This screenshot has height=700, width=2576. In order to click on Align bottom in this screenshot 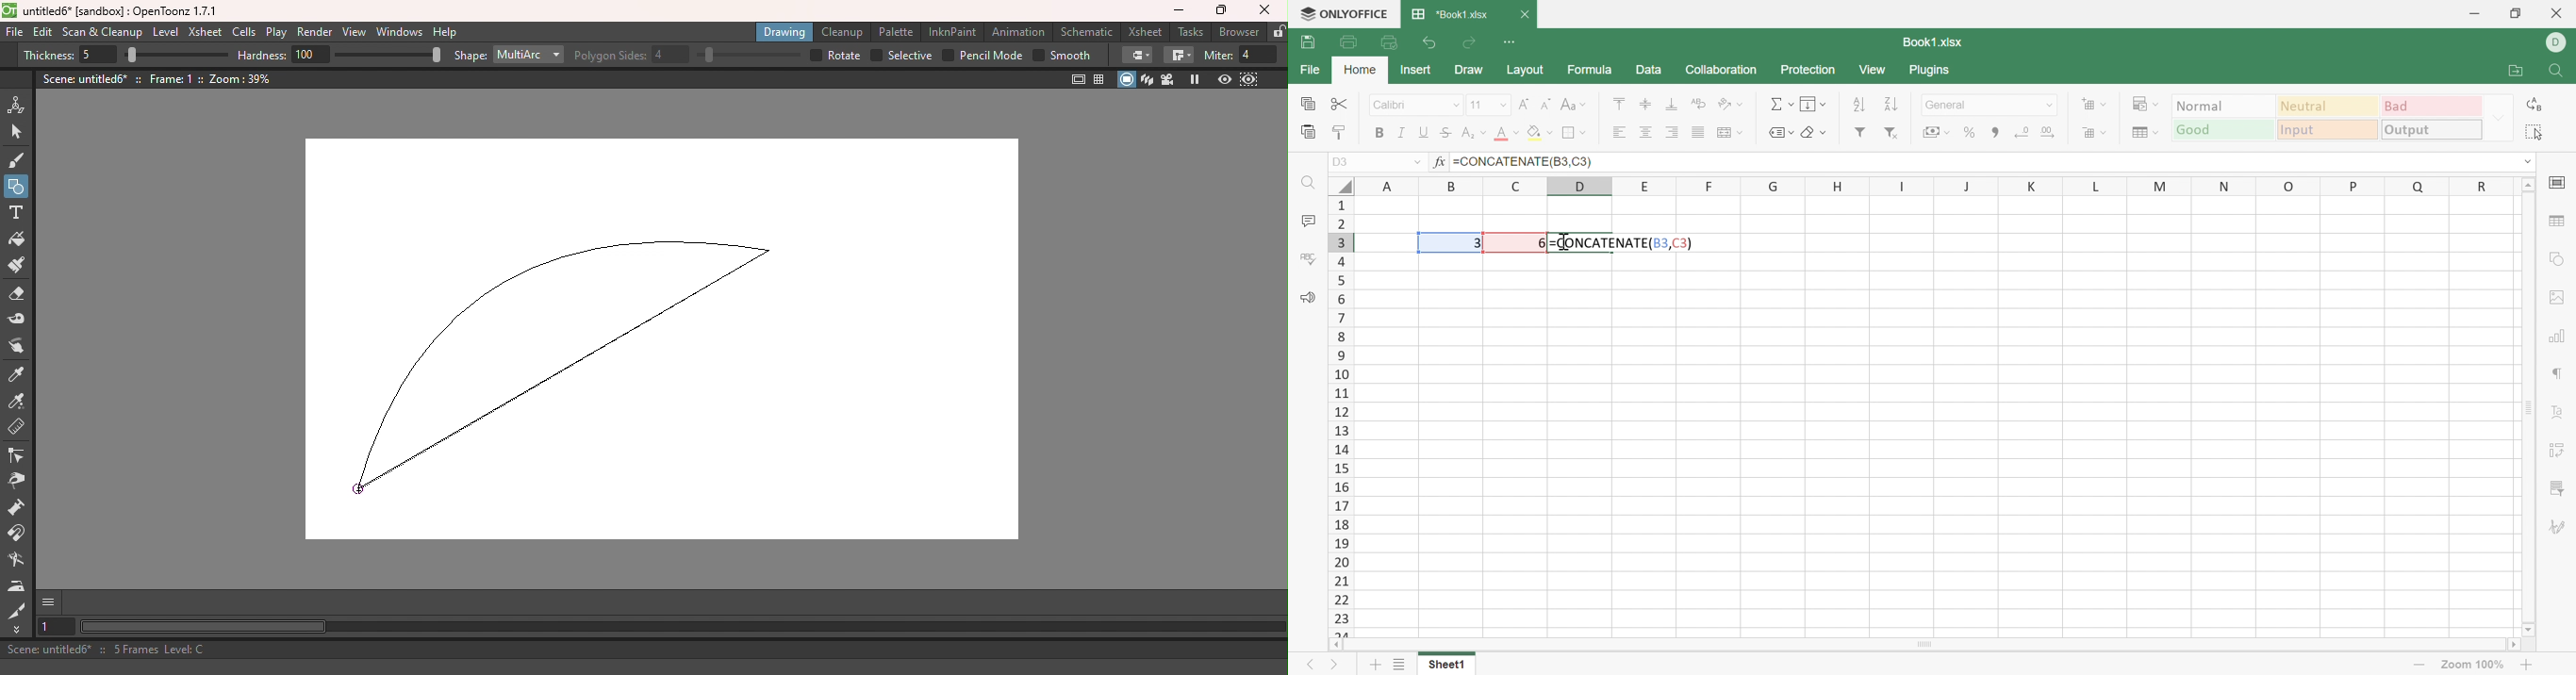, I will do `click(1674, 103)`.